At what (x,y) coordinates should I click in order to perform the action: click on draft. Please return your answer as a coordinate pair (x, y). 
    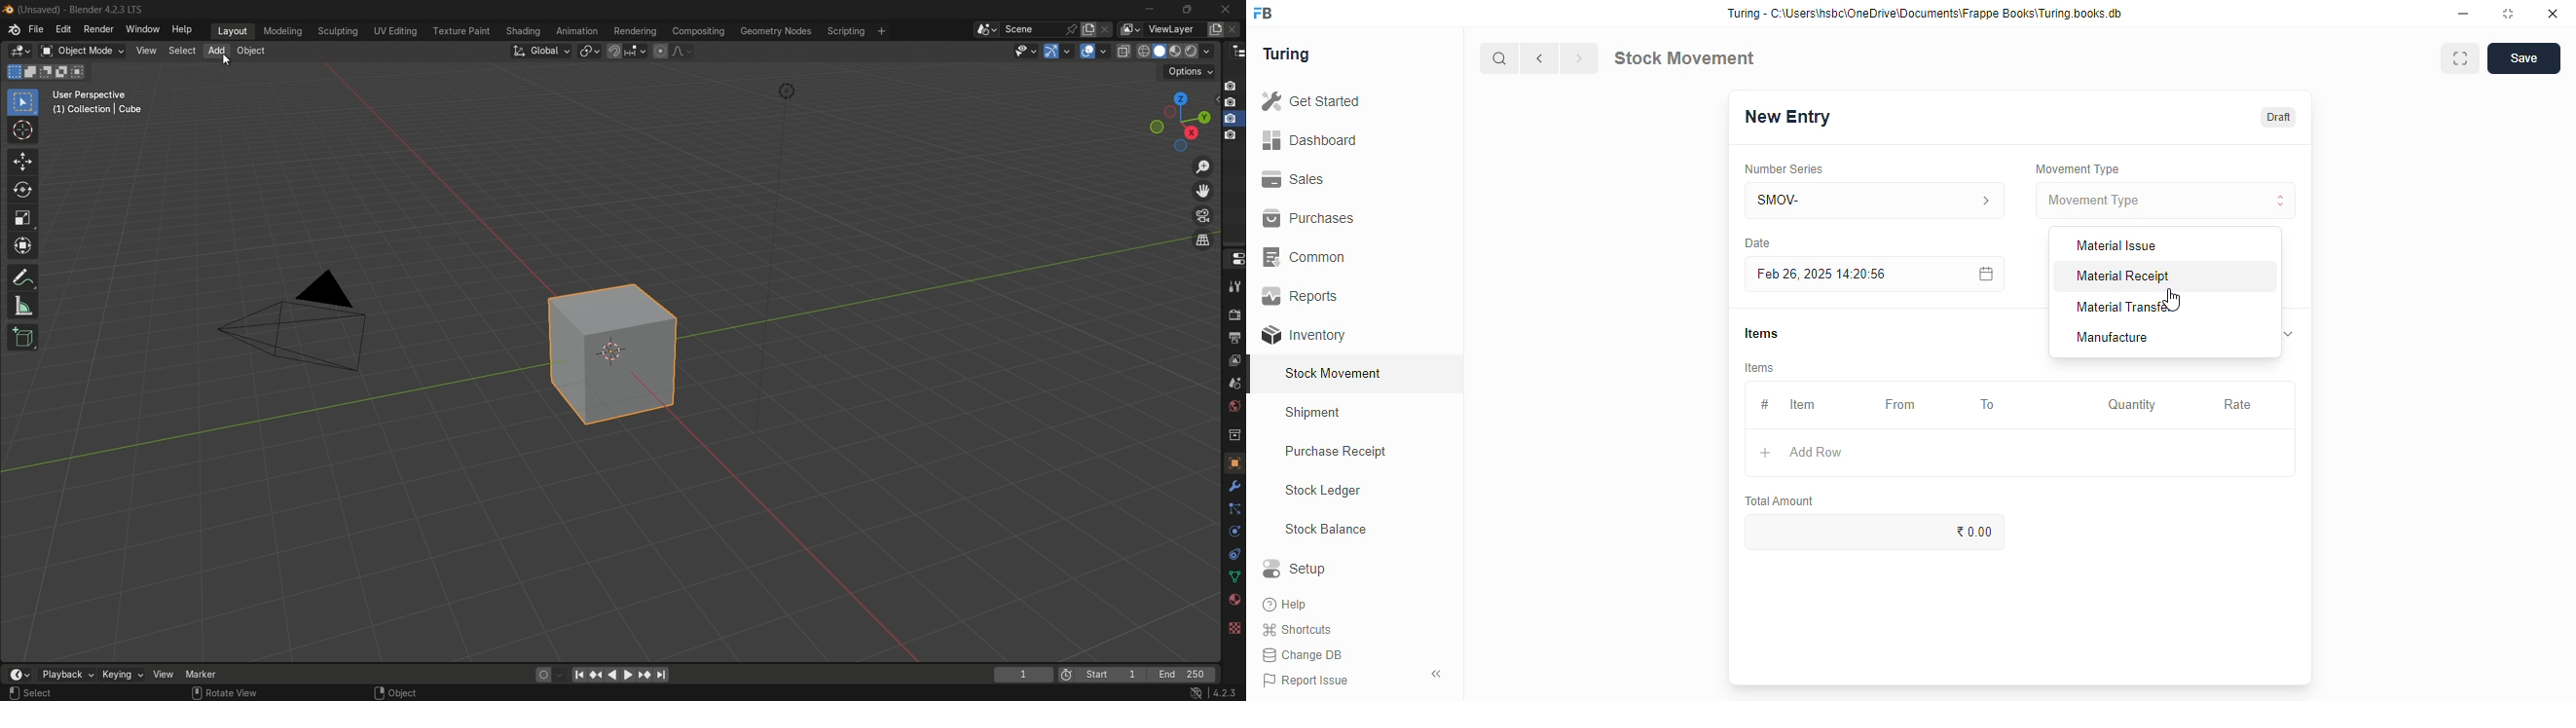
    Looking at the image, I should click on (2280, 117).